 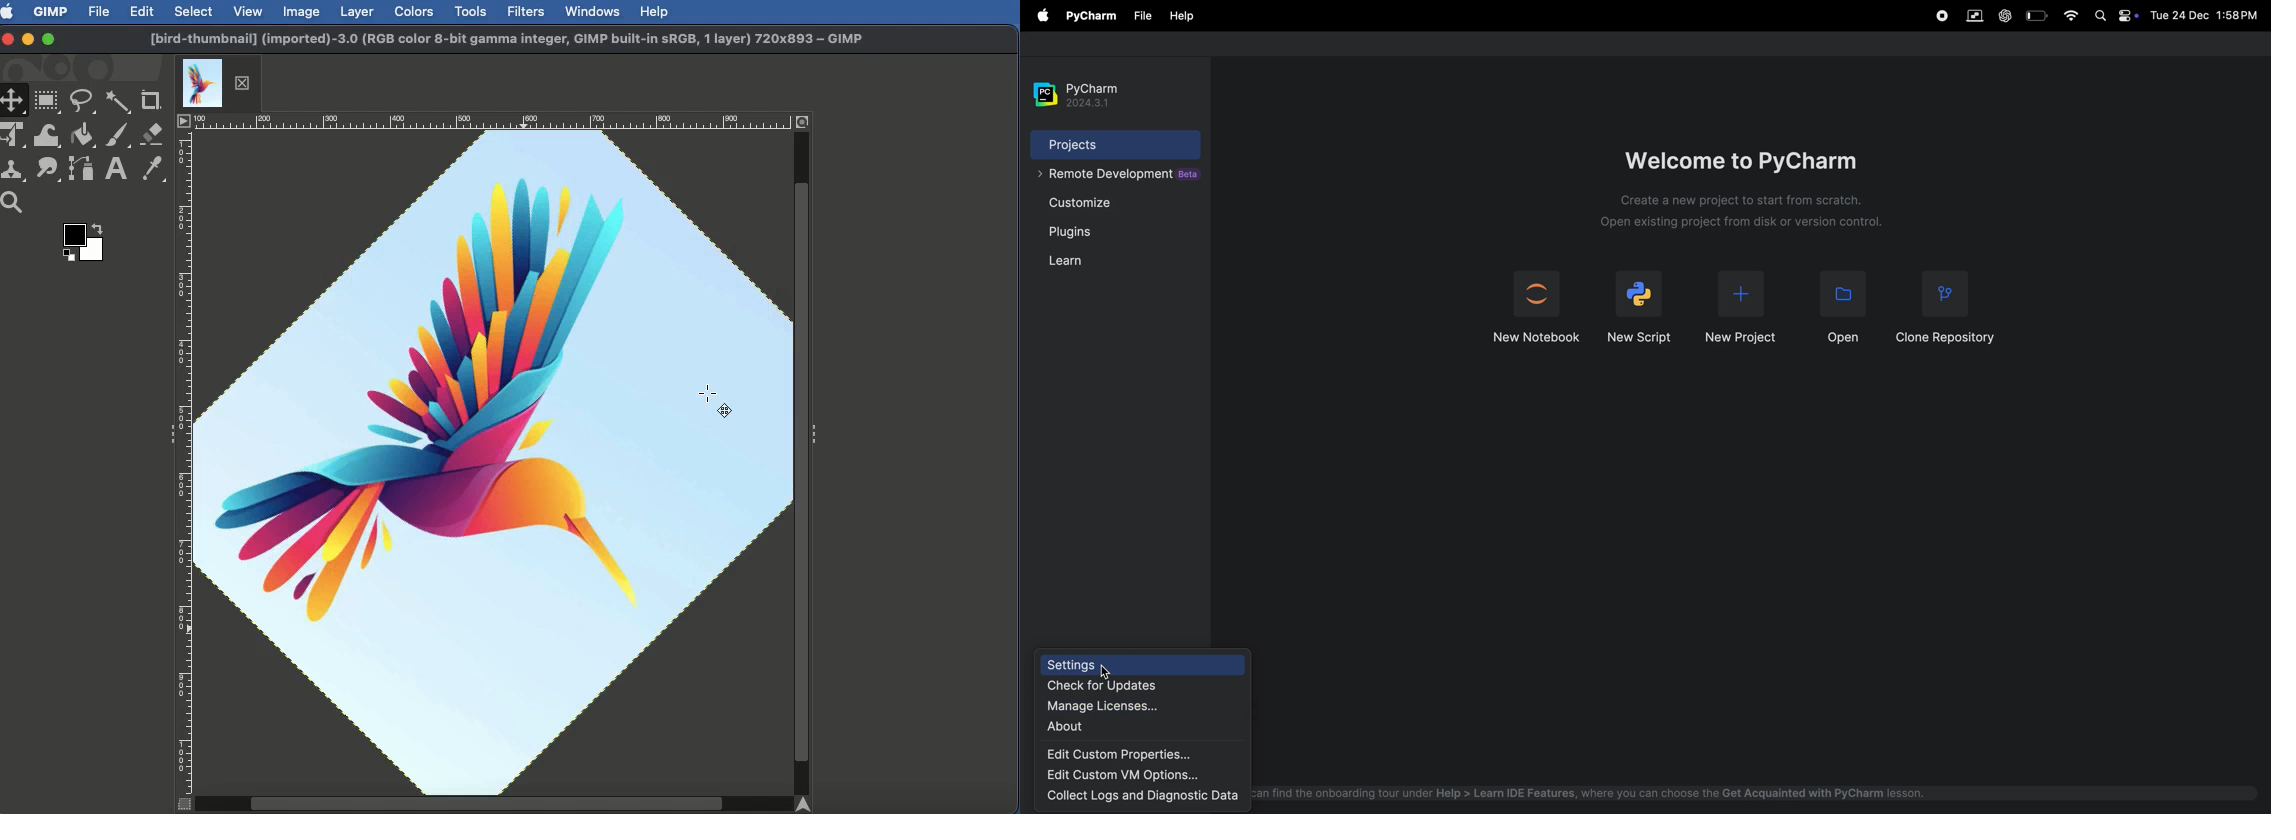 I want to click on remote development, so click(x=1115, y=178).